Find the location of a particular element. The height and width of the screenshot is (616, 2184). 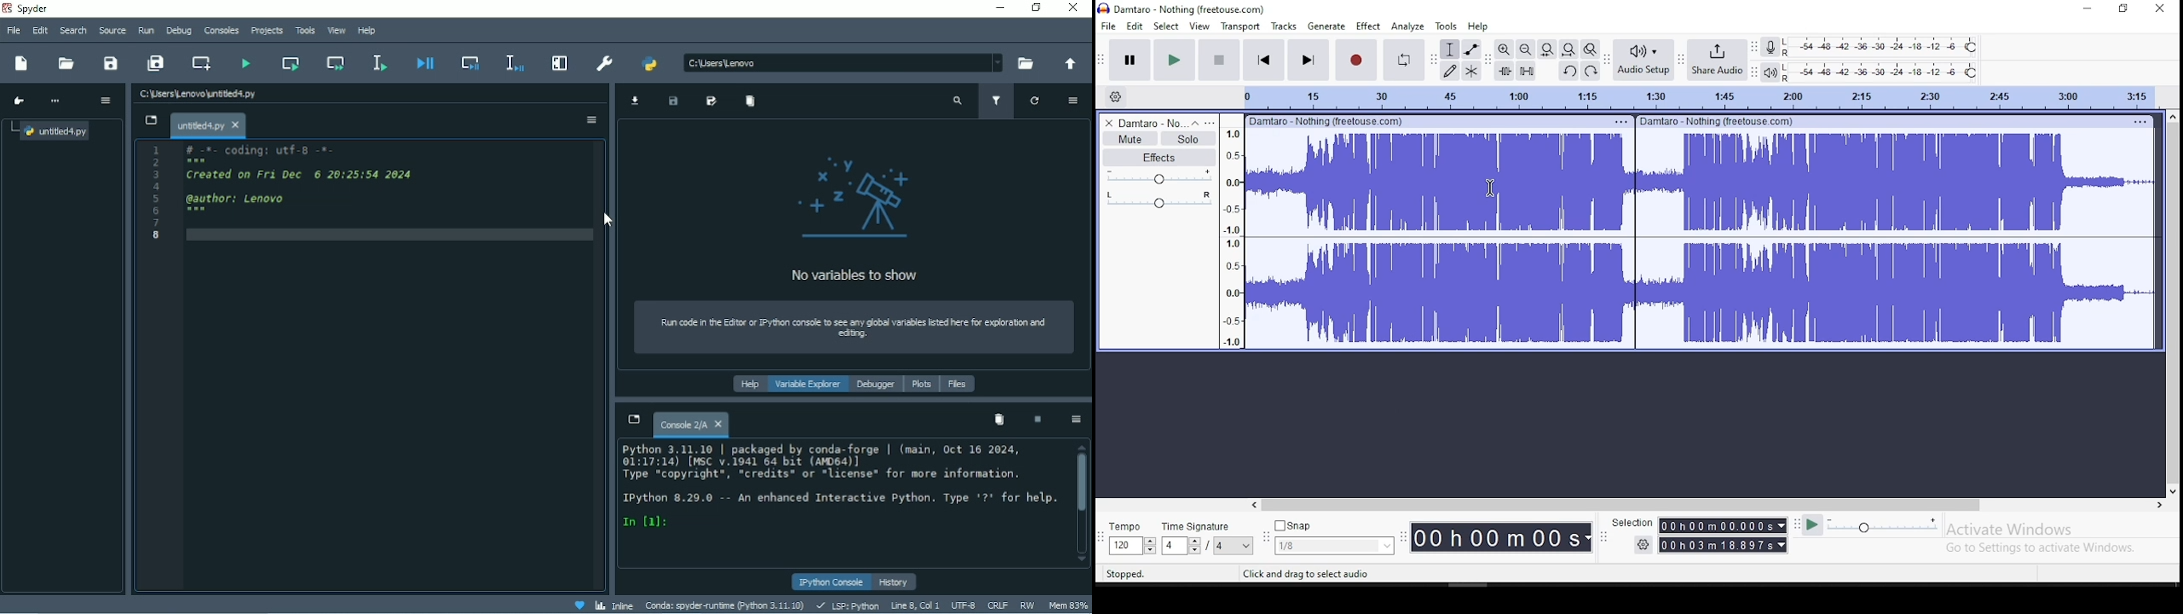

Run code in the editor or IPython console to see any global variables listed here for exploration and editing. is located at coordinates (858, 328).